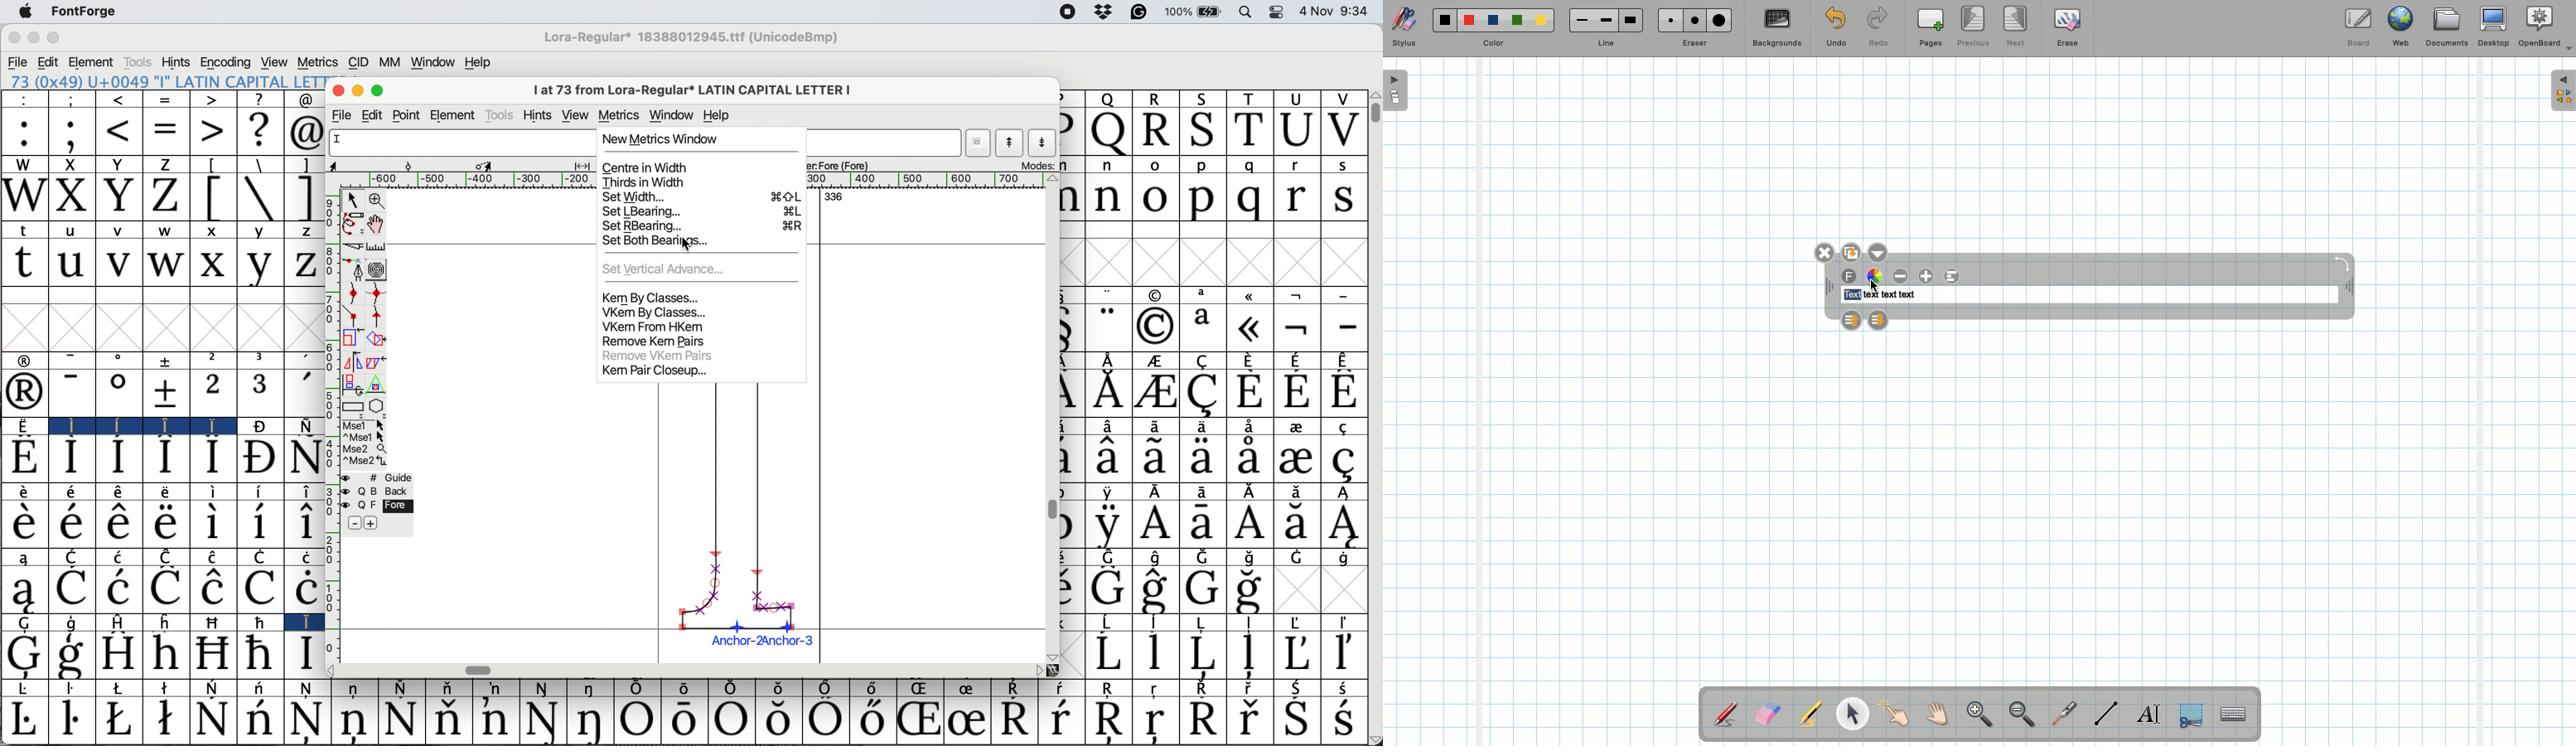 The width and height of the screenshot is (2576, 756). Describe the element at coordinates (120, 361) in the screenshot. I see `o` at that location.